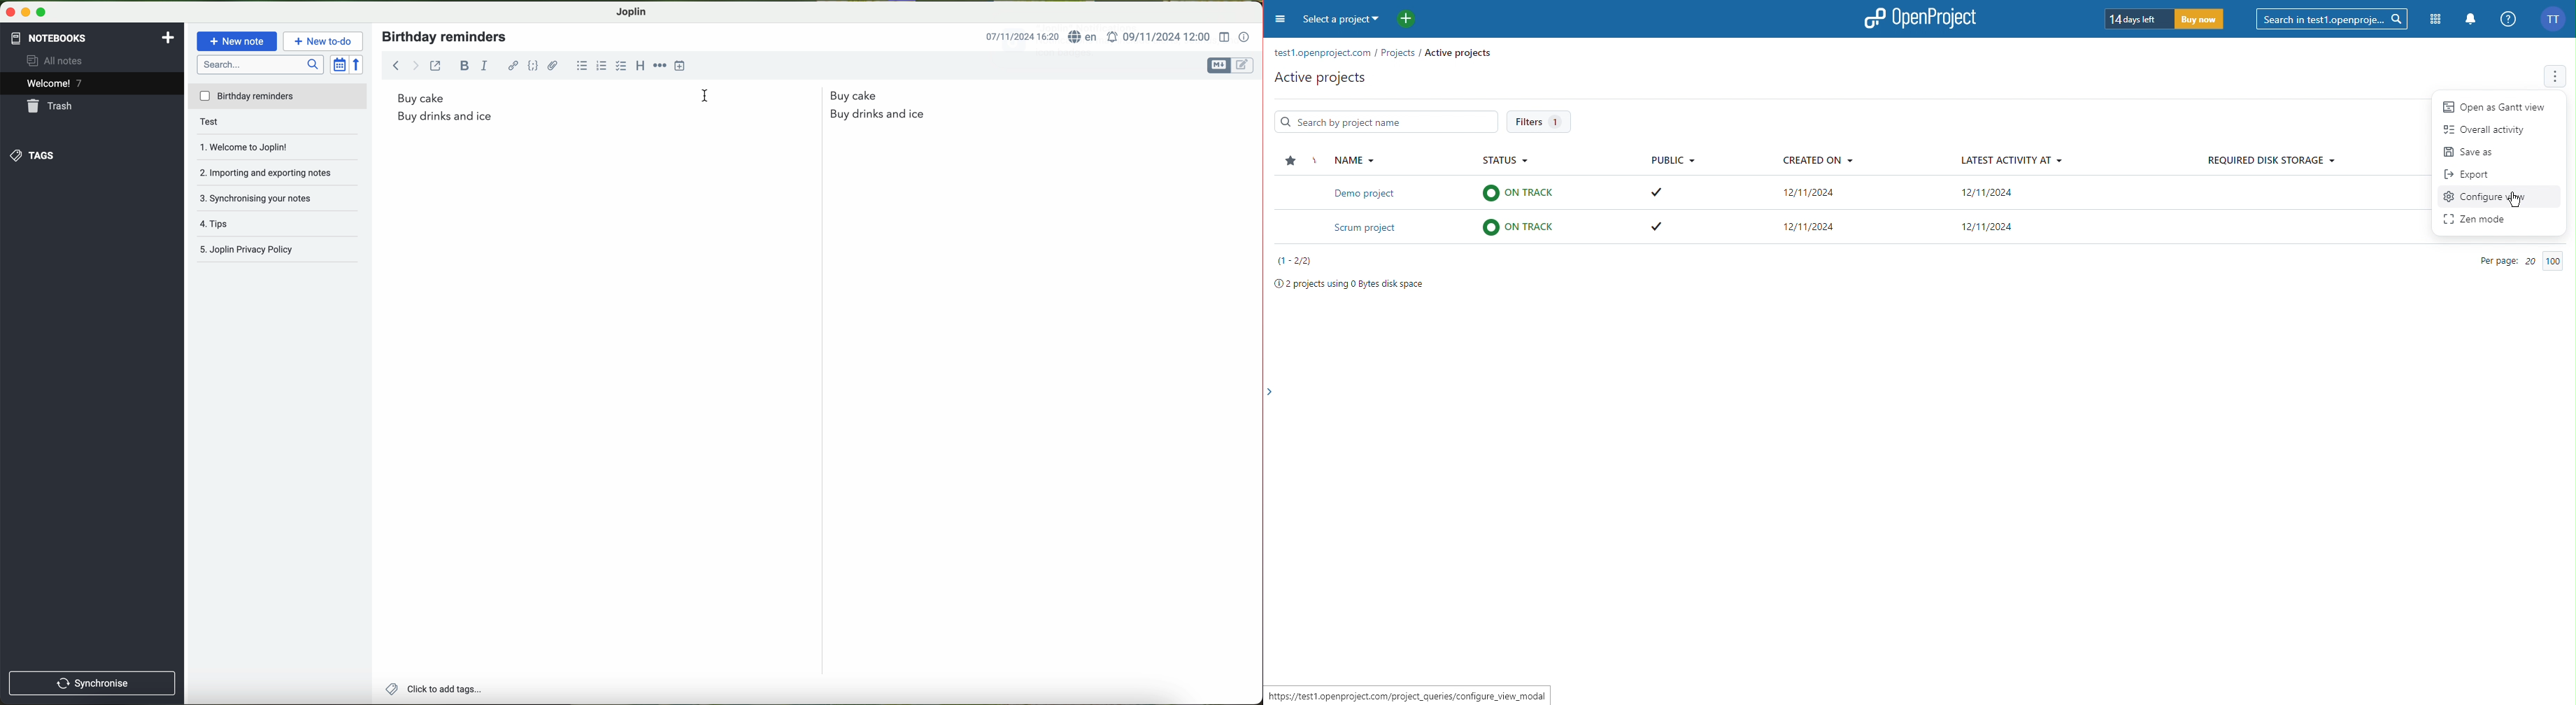 The image size is (2576, 728). I want to click on checkbox, so click(620, 65).